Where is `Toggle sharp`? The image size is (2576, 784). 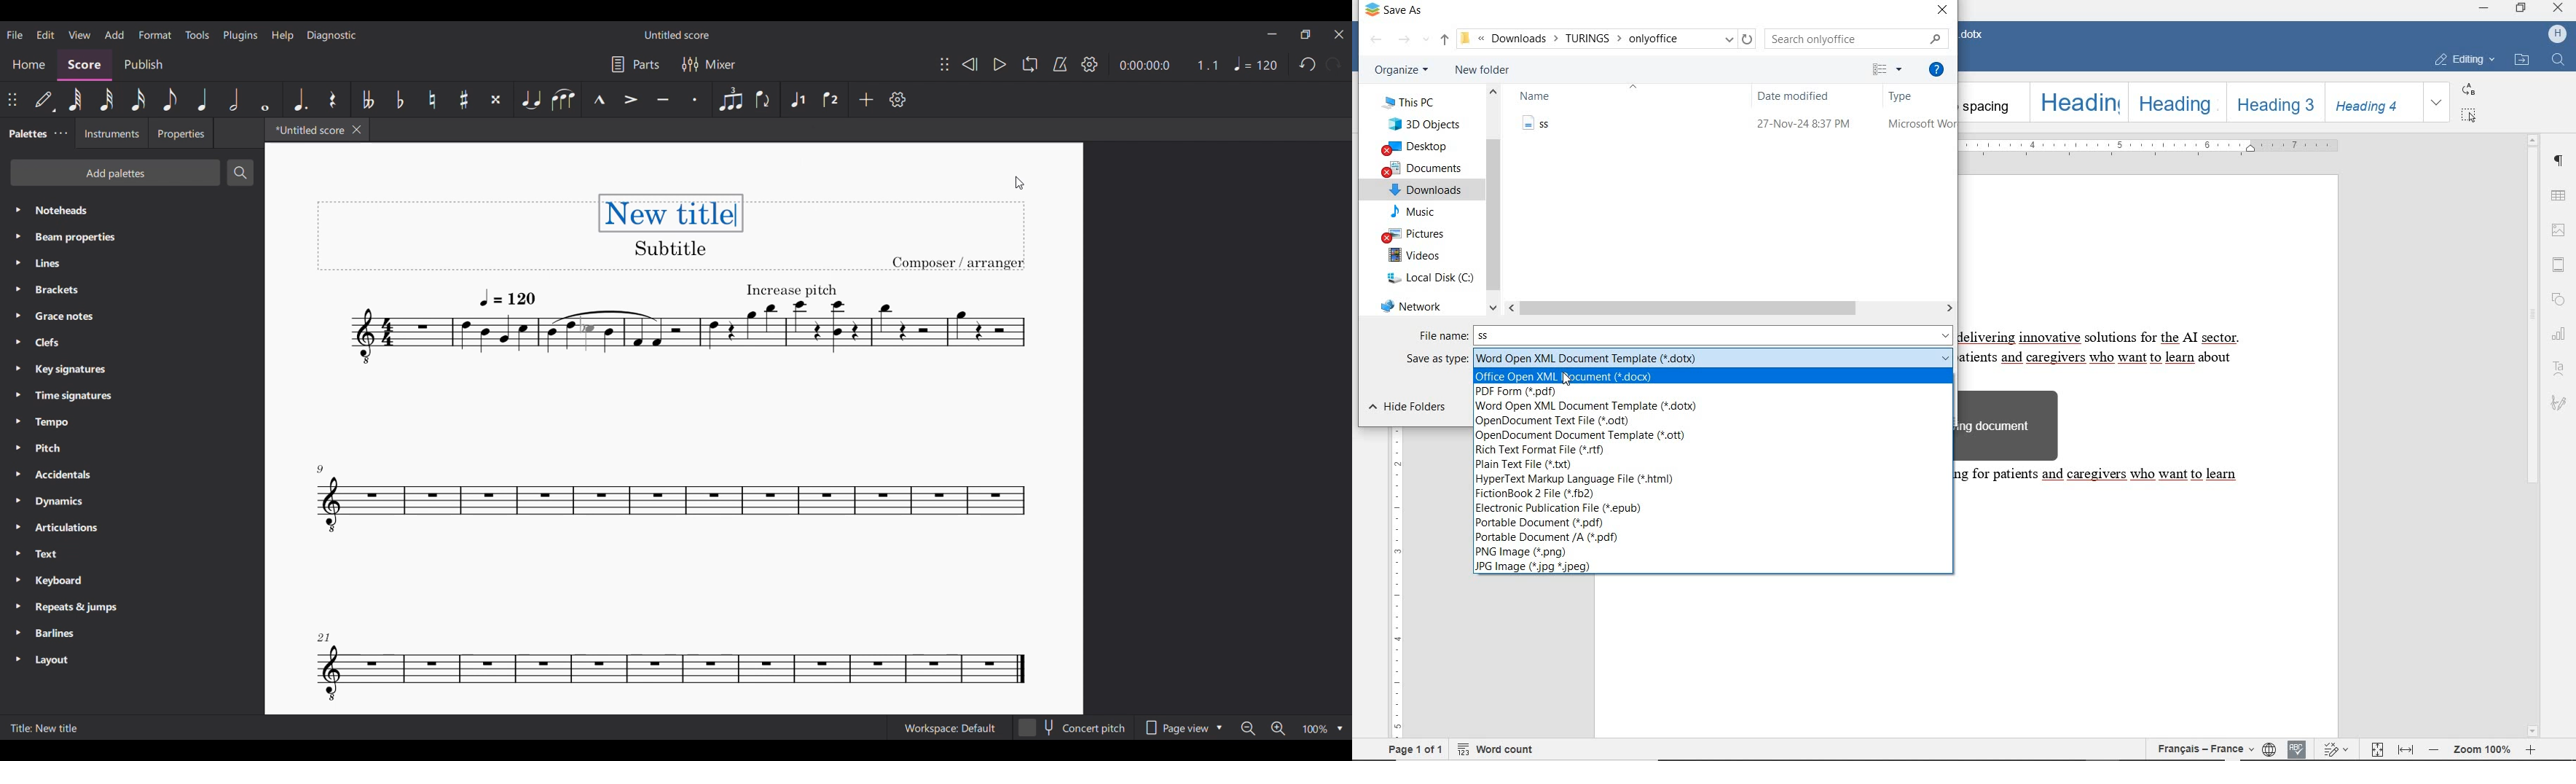 Toggle sharp is located at coordinates (464, 99).